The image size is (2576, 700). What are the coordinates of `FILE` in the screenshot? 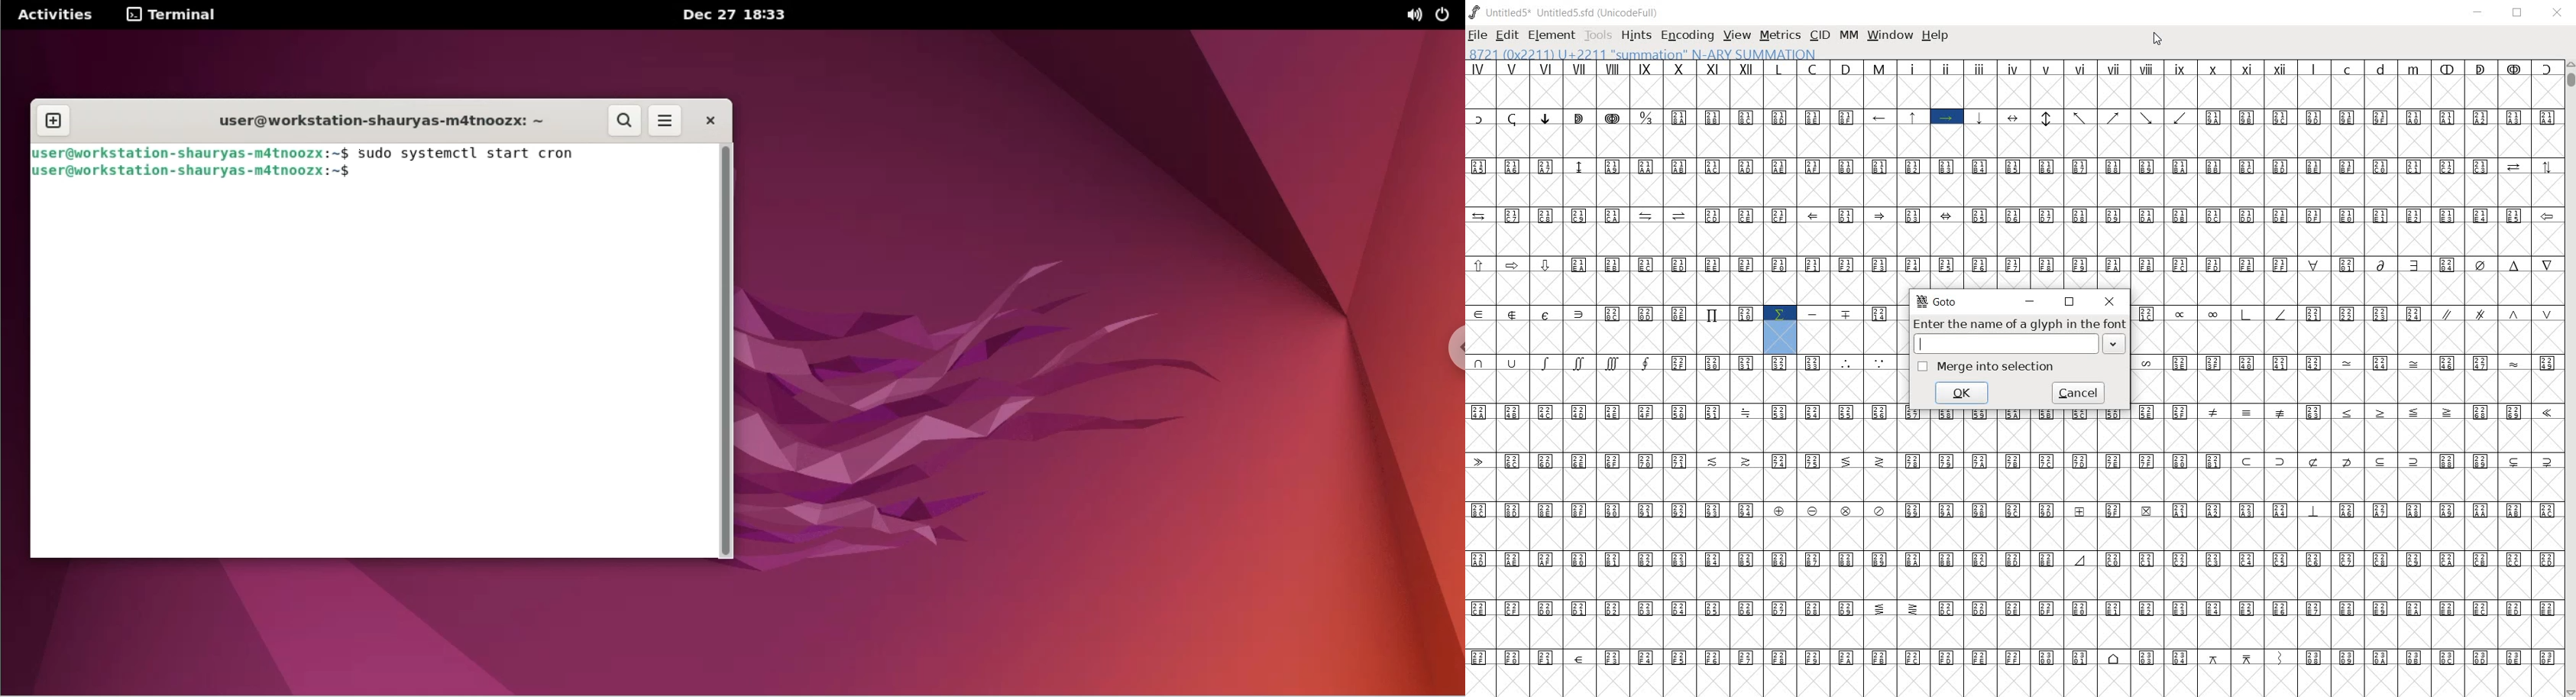 It's located at (1479, 35).